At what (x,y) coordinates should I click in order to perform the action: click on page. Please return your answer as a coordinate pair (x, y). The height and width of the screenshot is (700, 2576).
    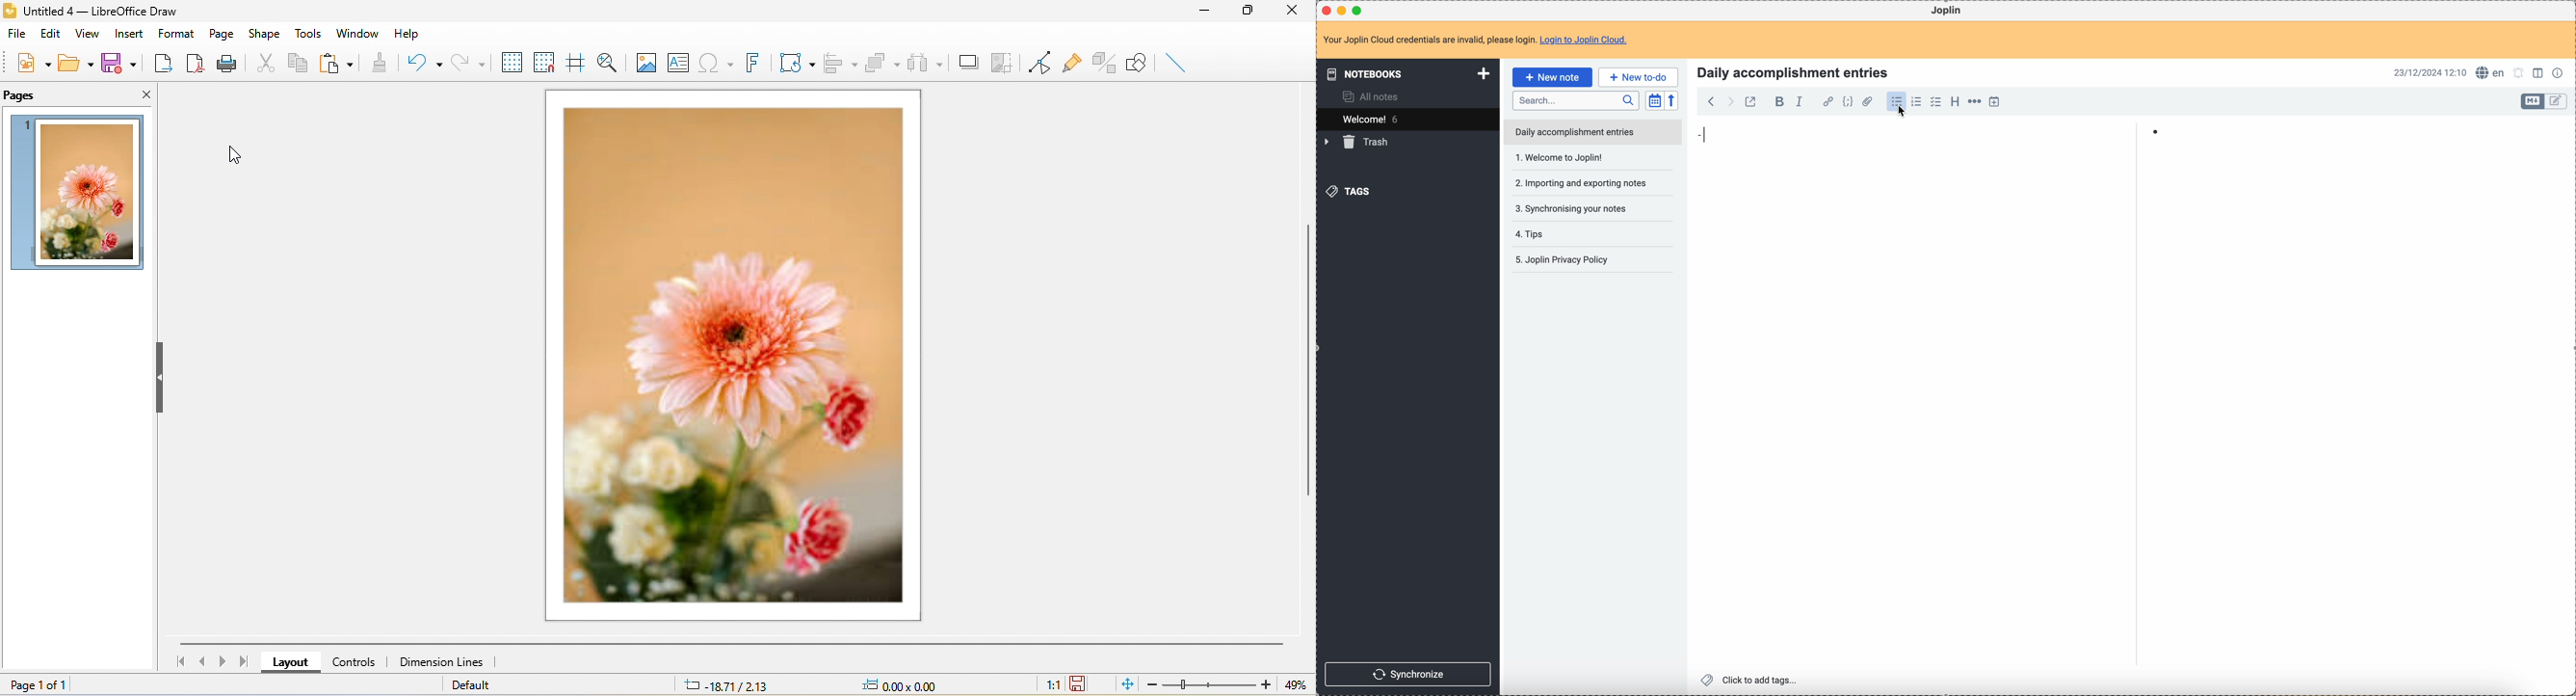
    Looking at the image, I should click on (224, 34).